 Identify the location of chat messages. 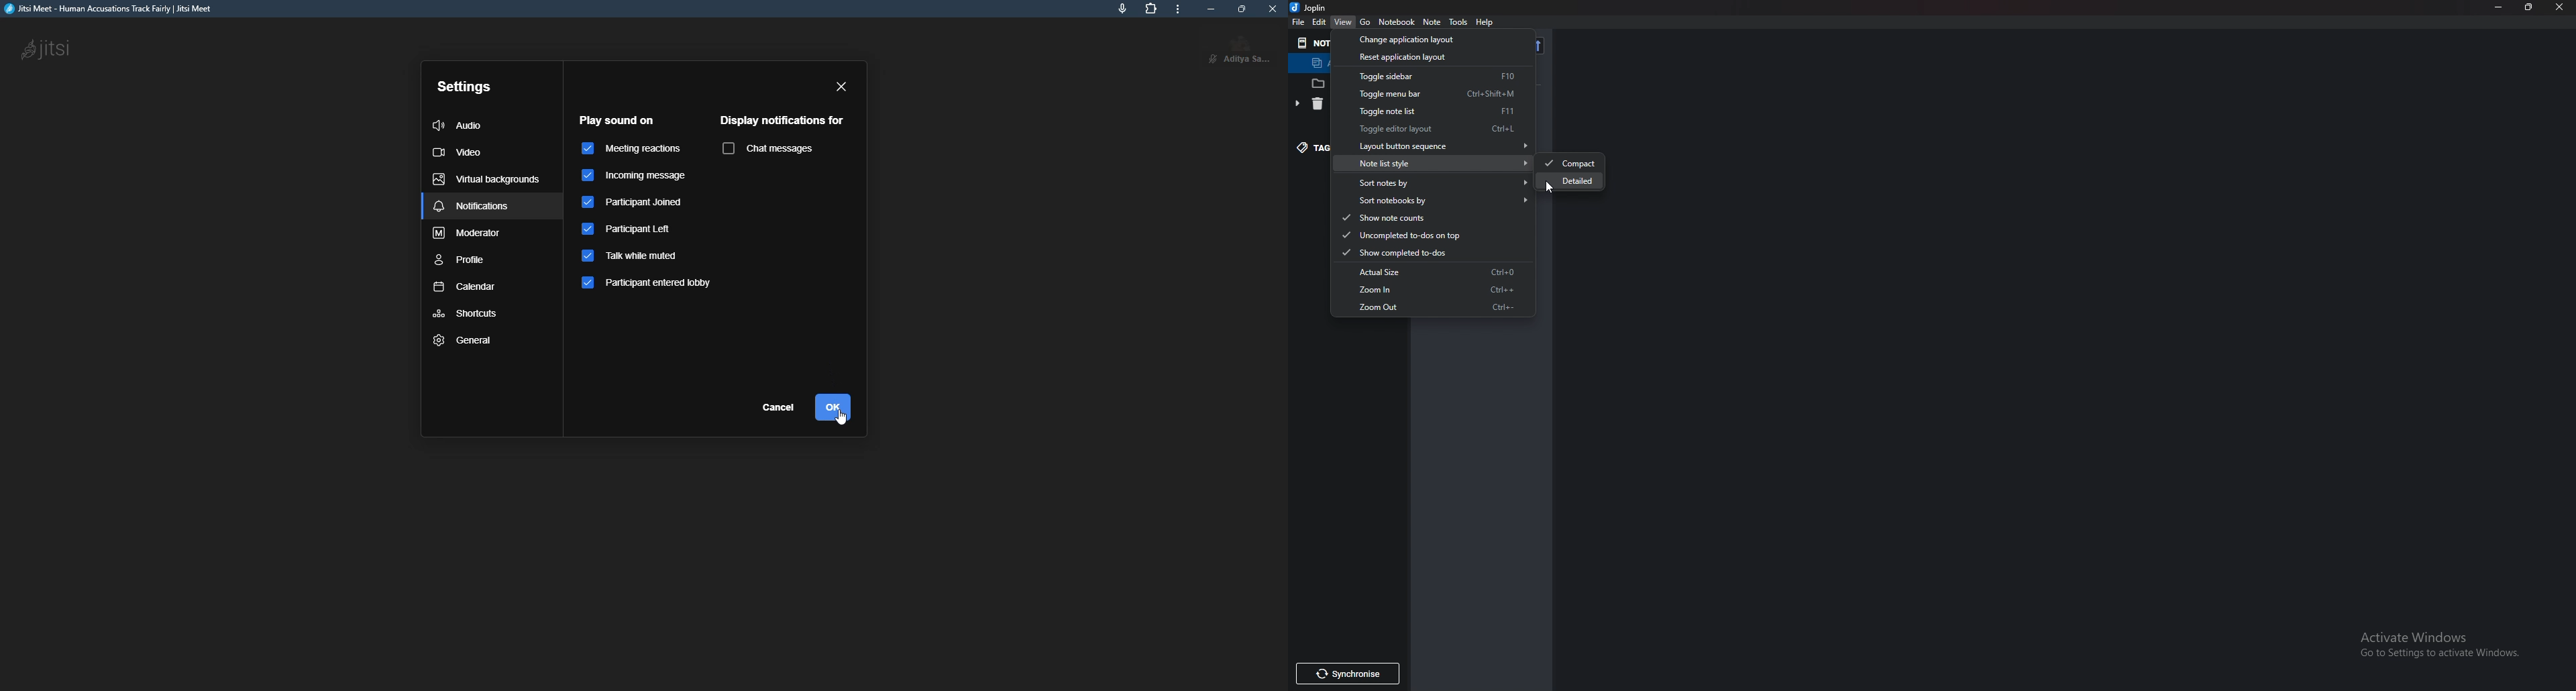
(767, 152).